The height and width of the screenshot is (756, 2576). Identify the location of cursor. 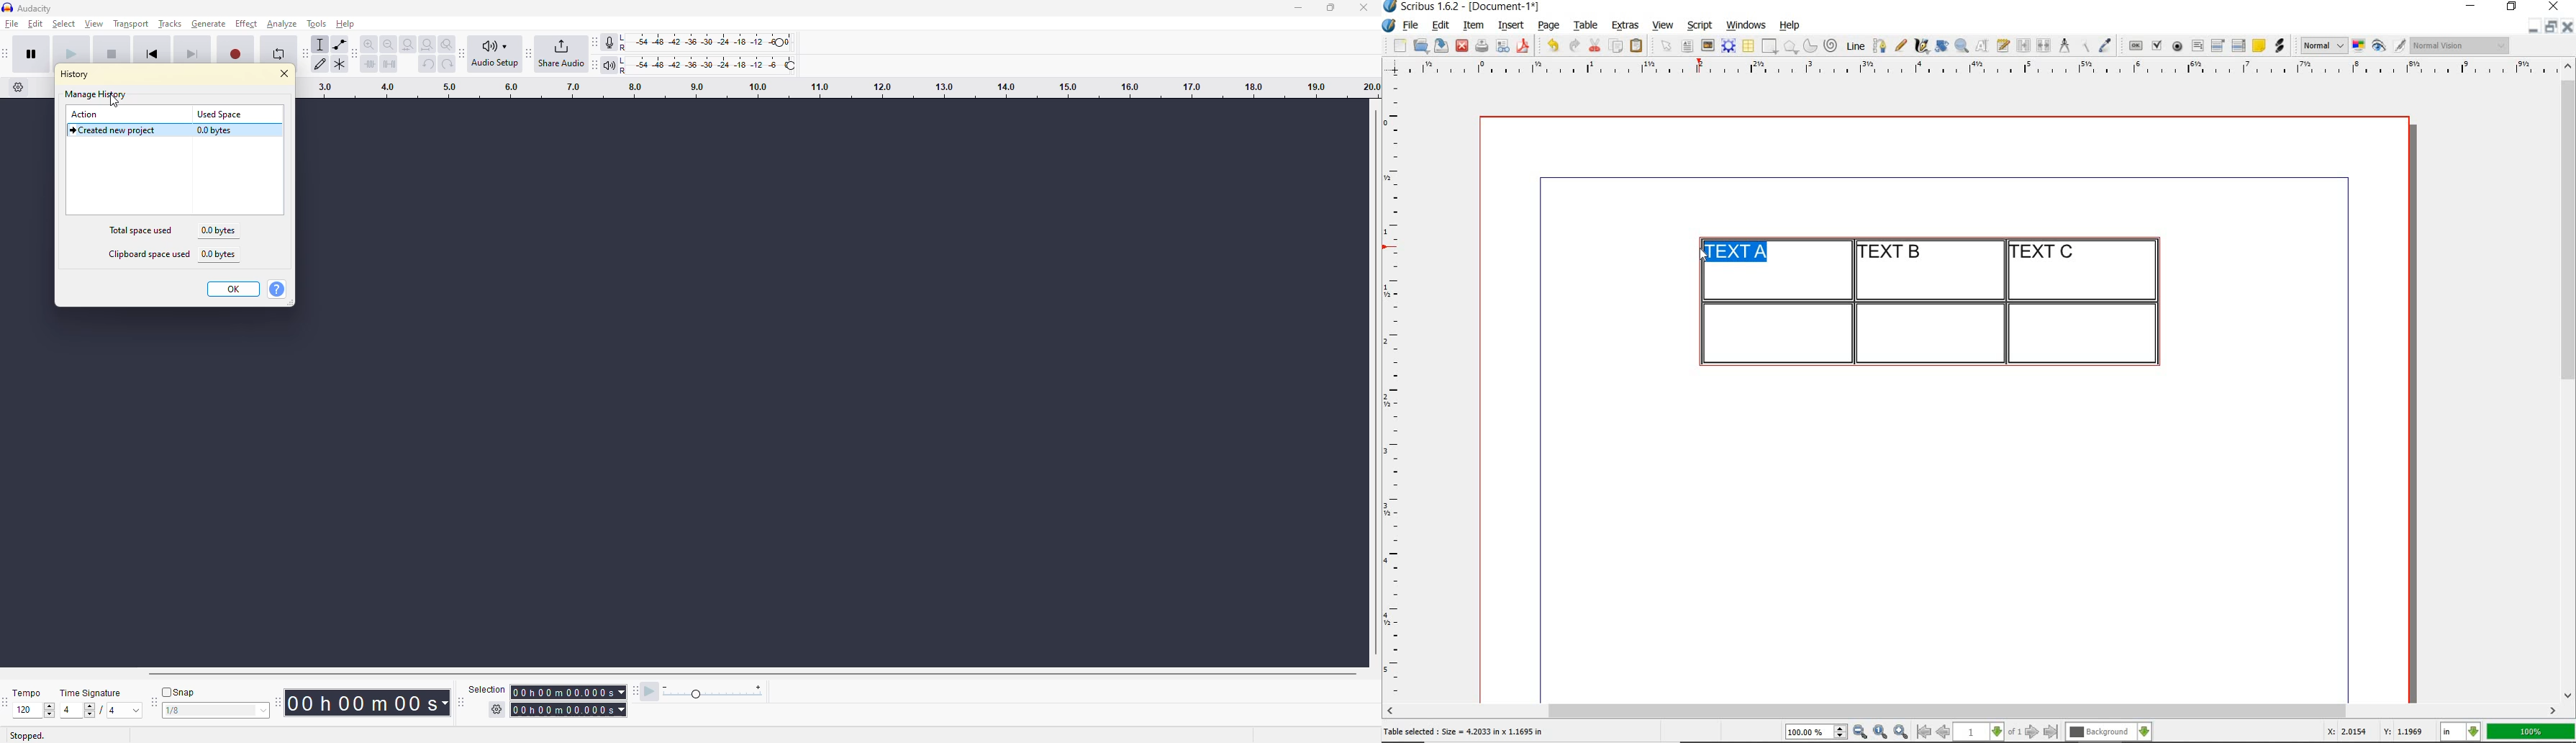
(1702, 254).